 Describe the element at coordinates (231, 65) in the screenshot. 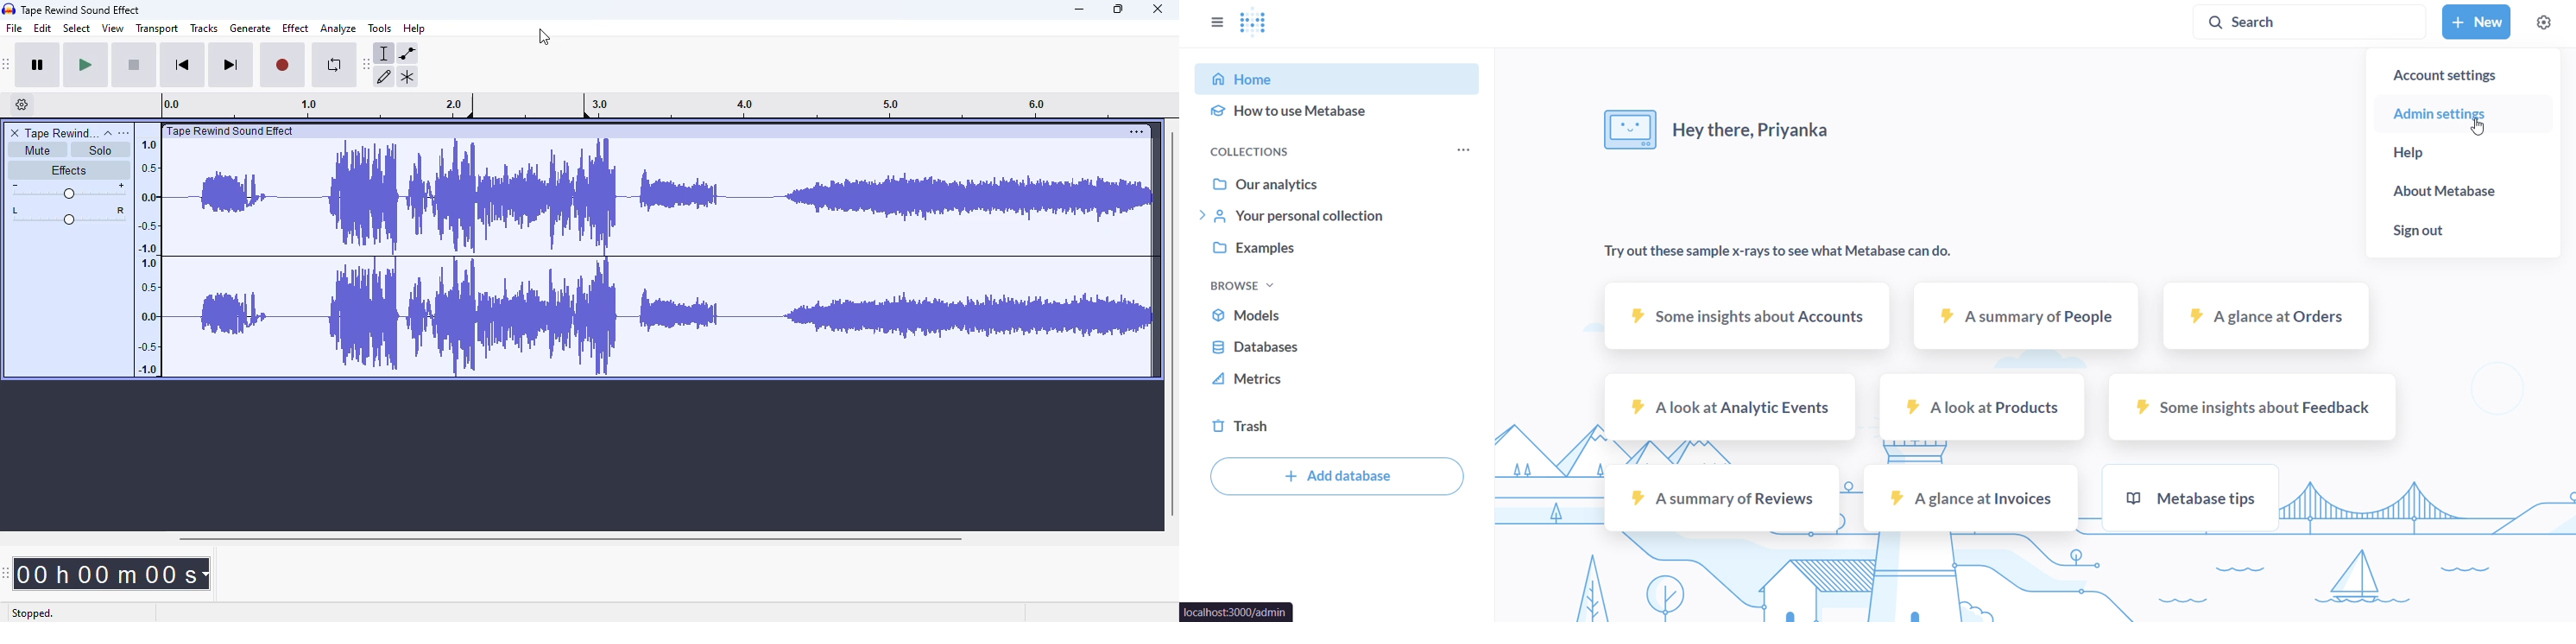

I see `skip to end` at that location.